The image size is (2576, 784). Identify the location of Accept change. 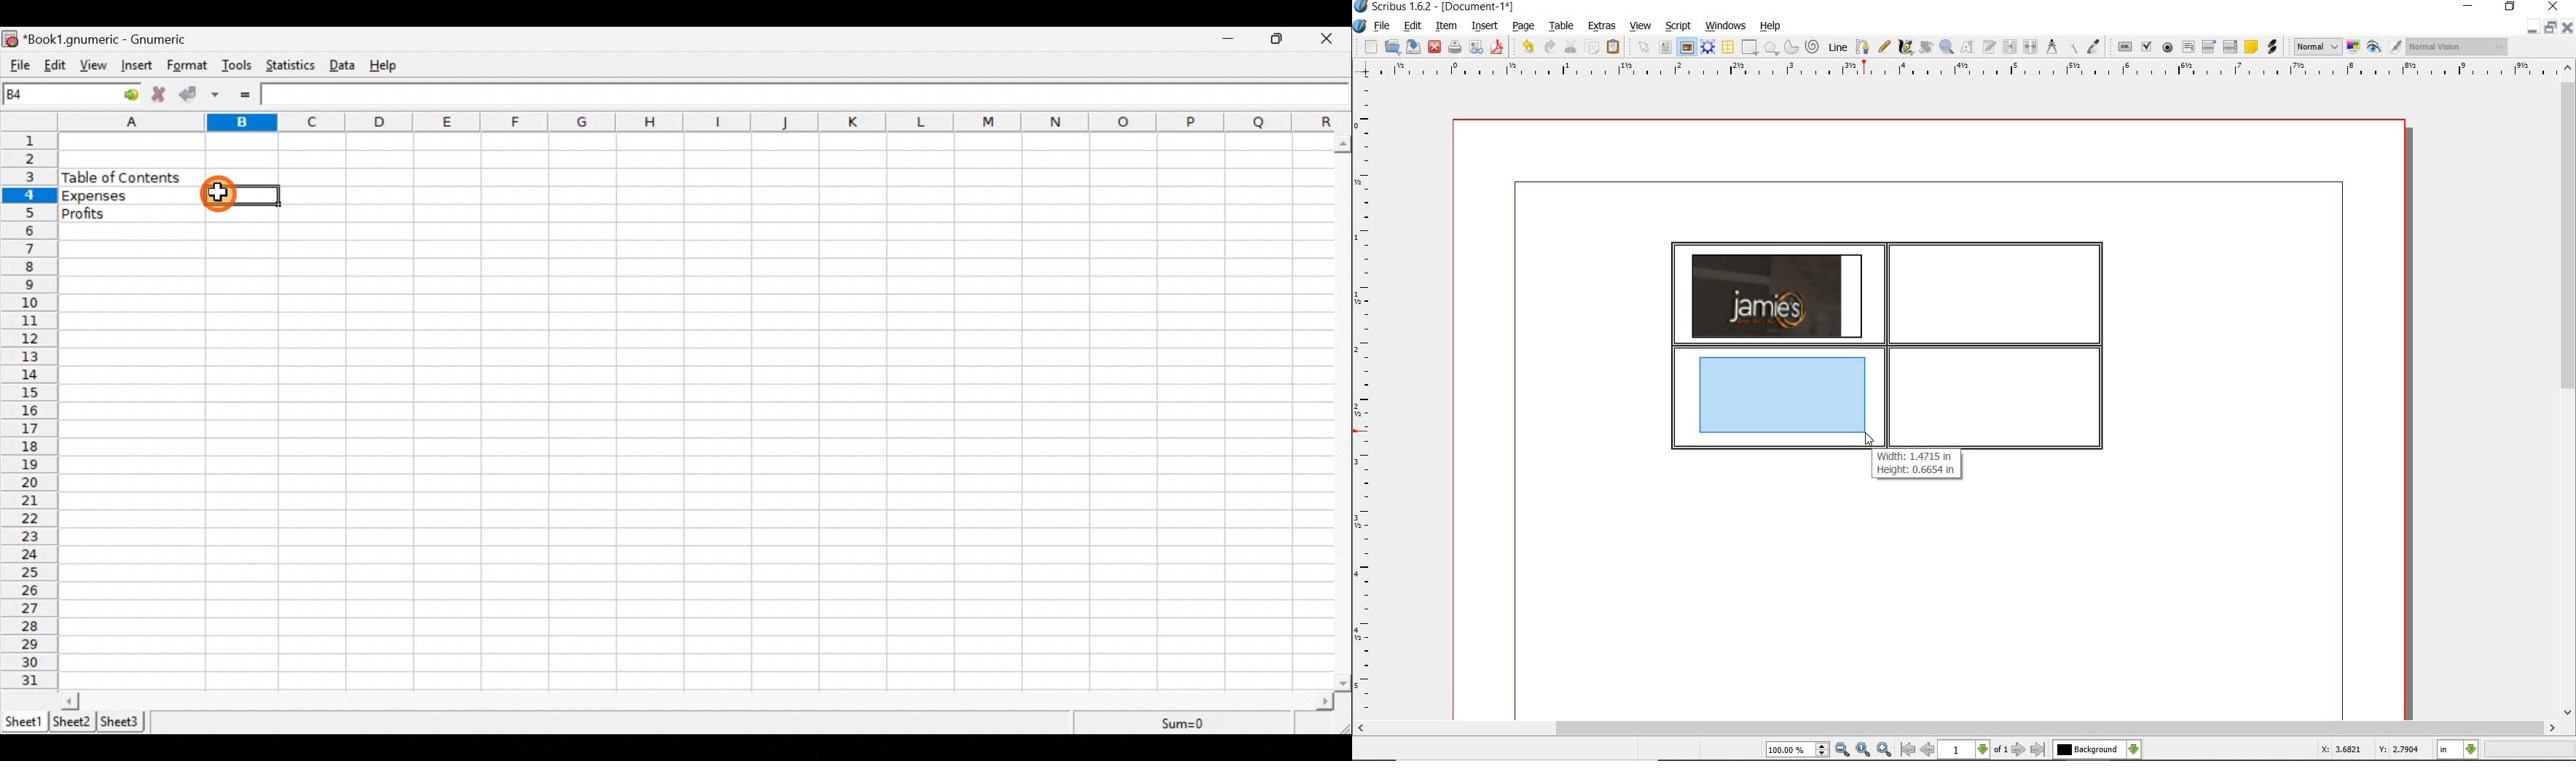
(192, 95).